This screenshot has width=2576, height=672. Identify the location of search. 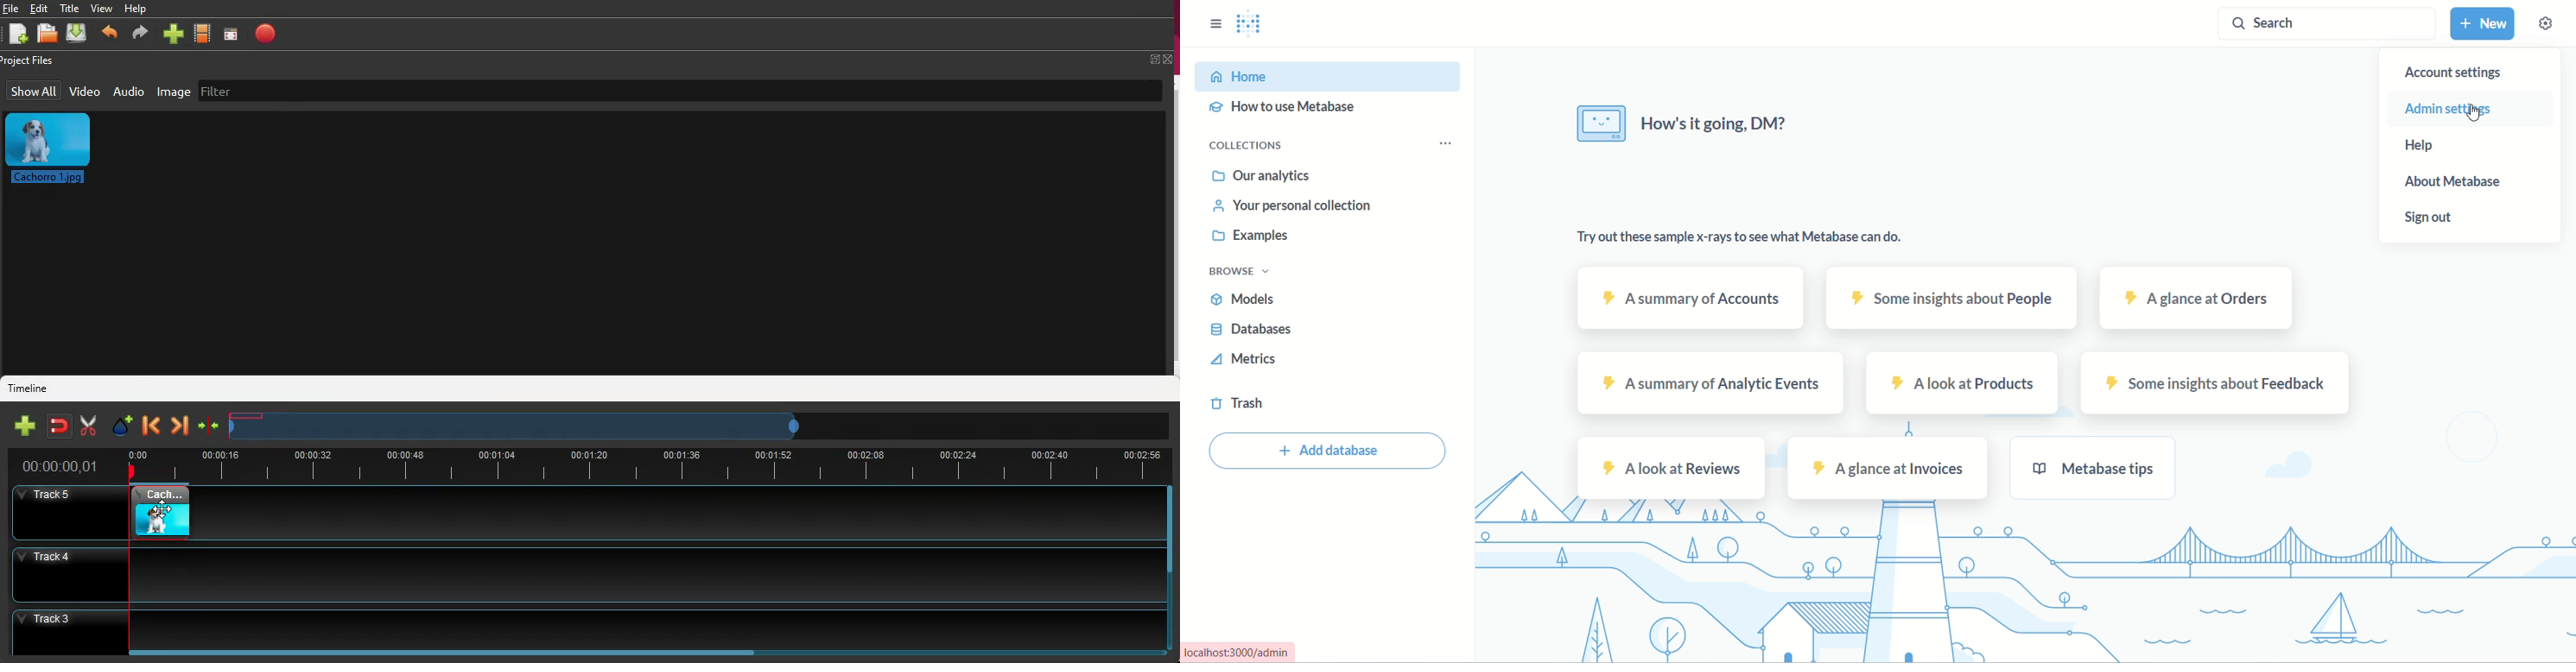
(2327, 24).